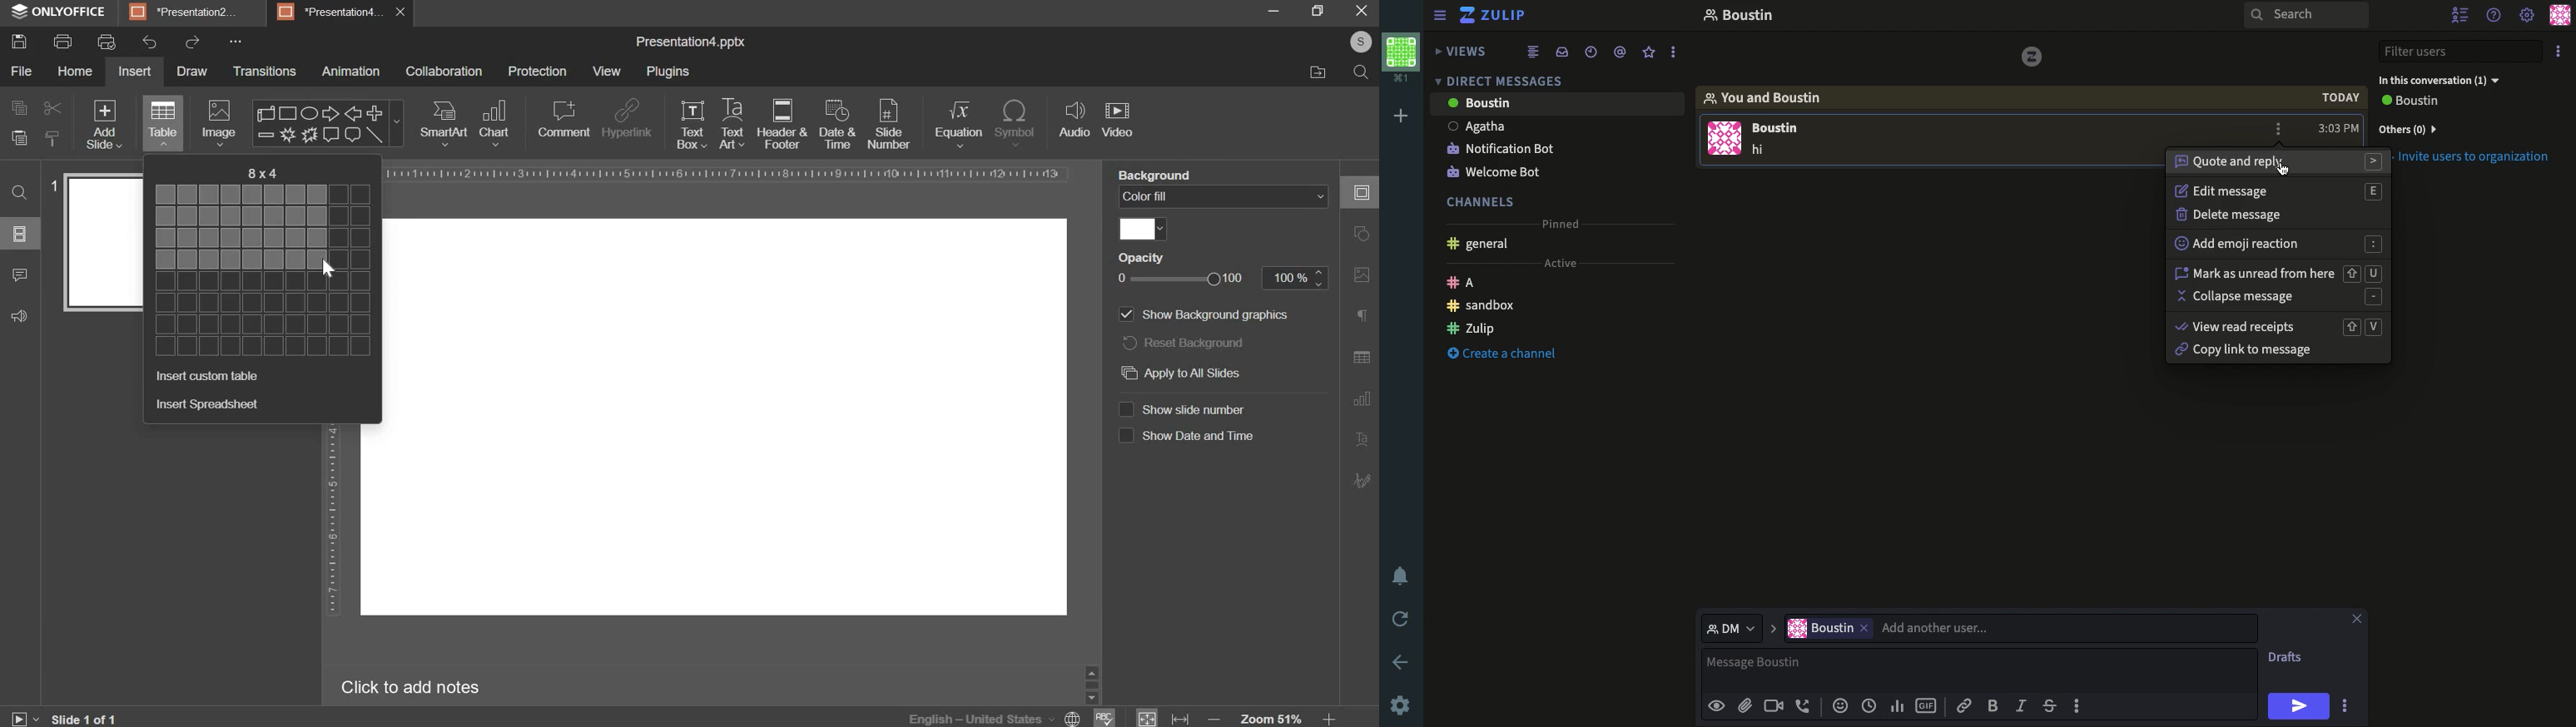 Image resolution: width=2576 pixels, height=728 pixels. Describe the element at coordinates (1020, 123) in the screenshot. I see `symbol` at that location.